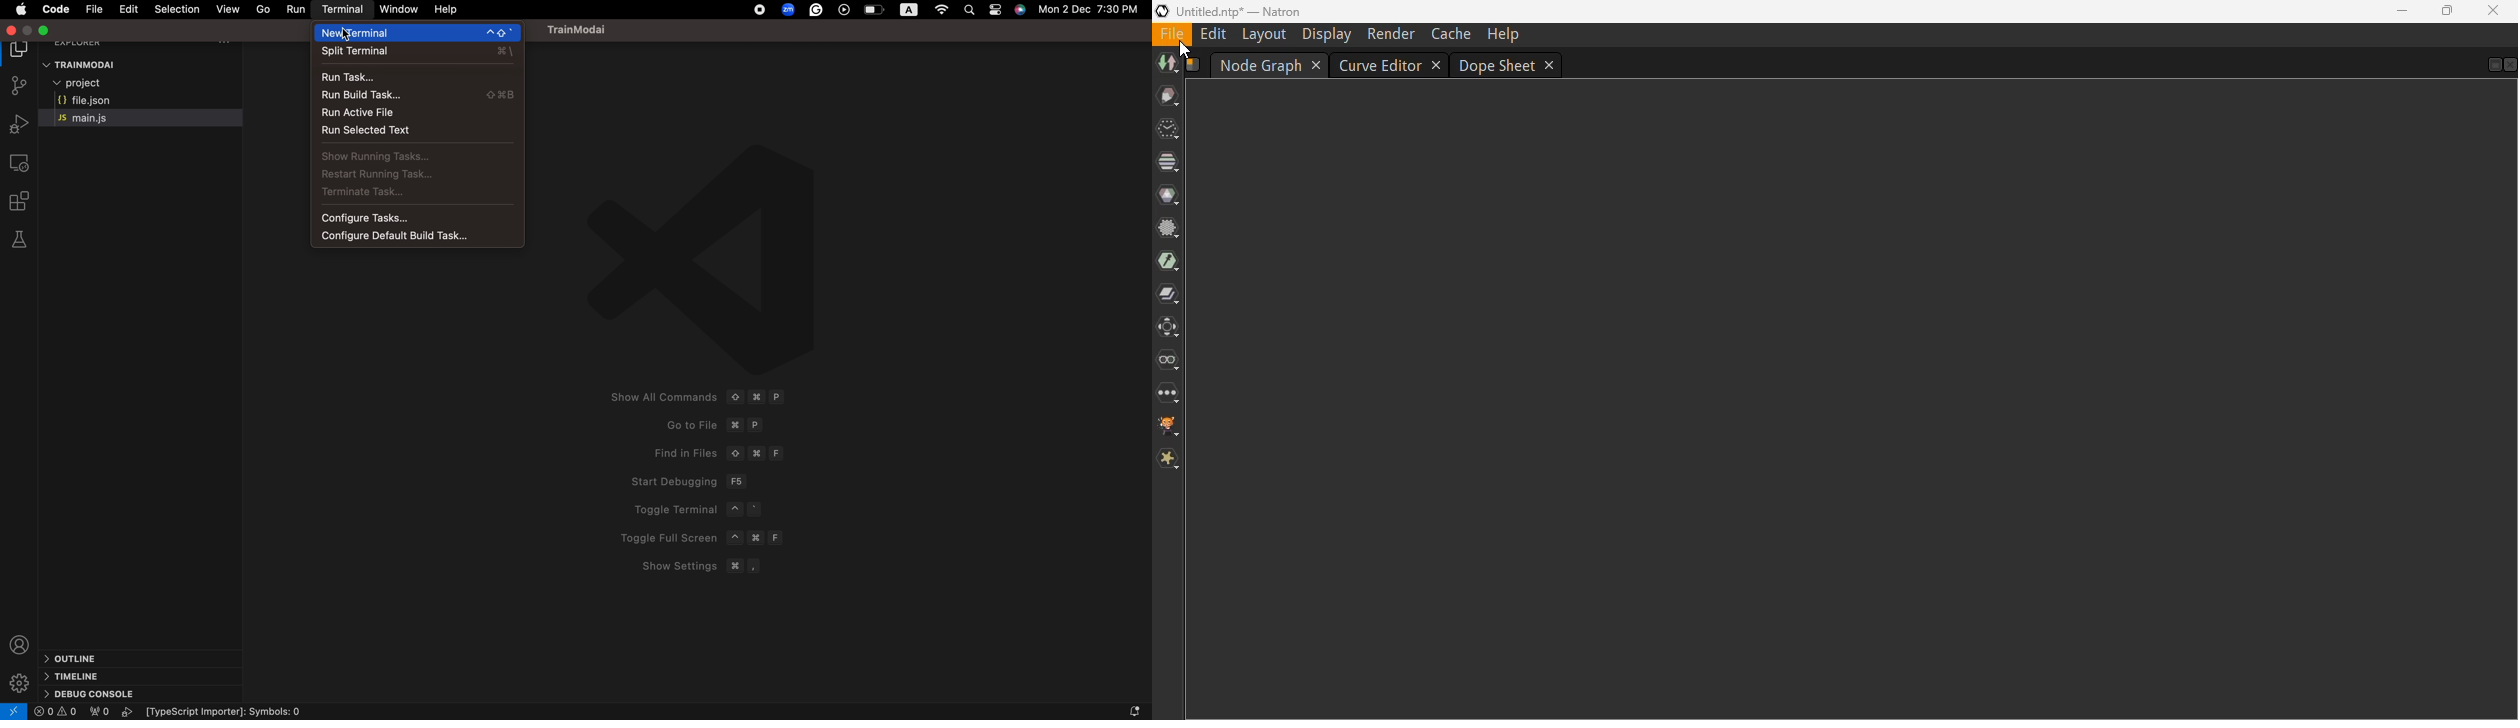 The image size is (2520, 728). Describe the element at coordinates (942, 10) in the screenshot. I see `Wifi` at that location.